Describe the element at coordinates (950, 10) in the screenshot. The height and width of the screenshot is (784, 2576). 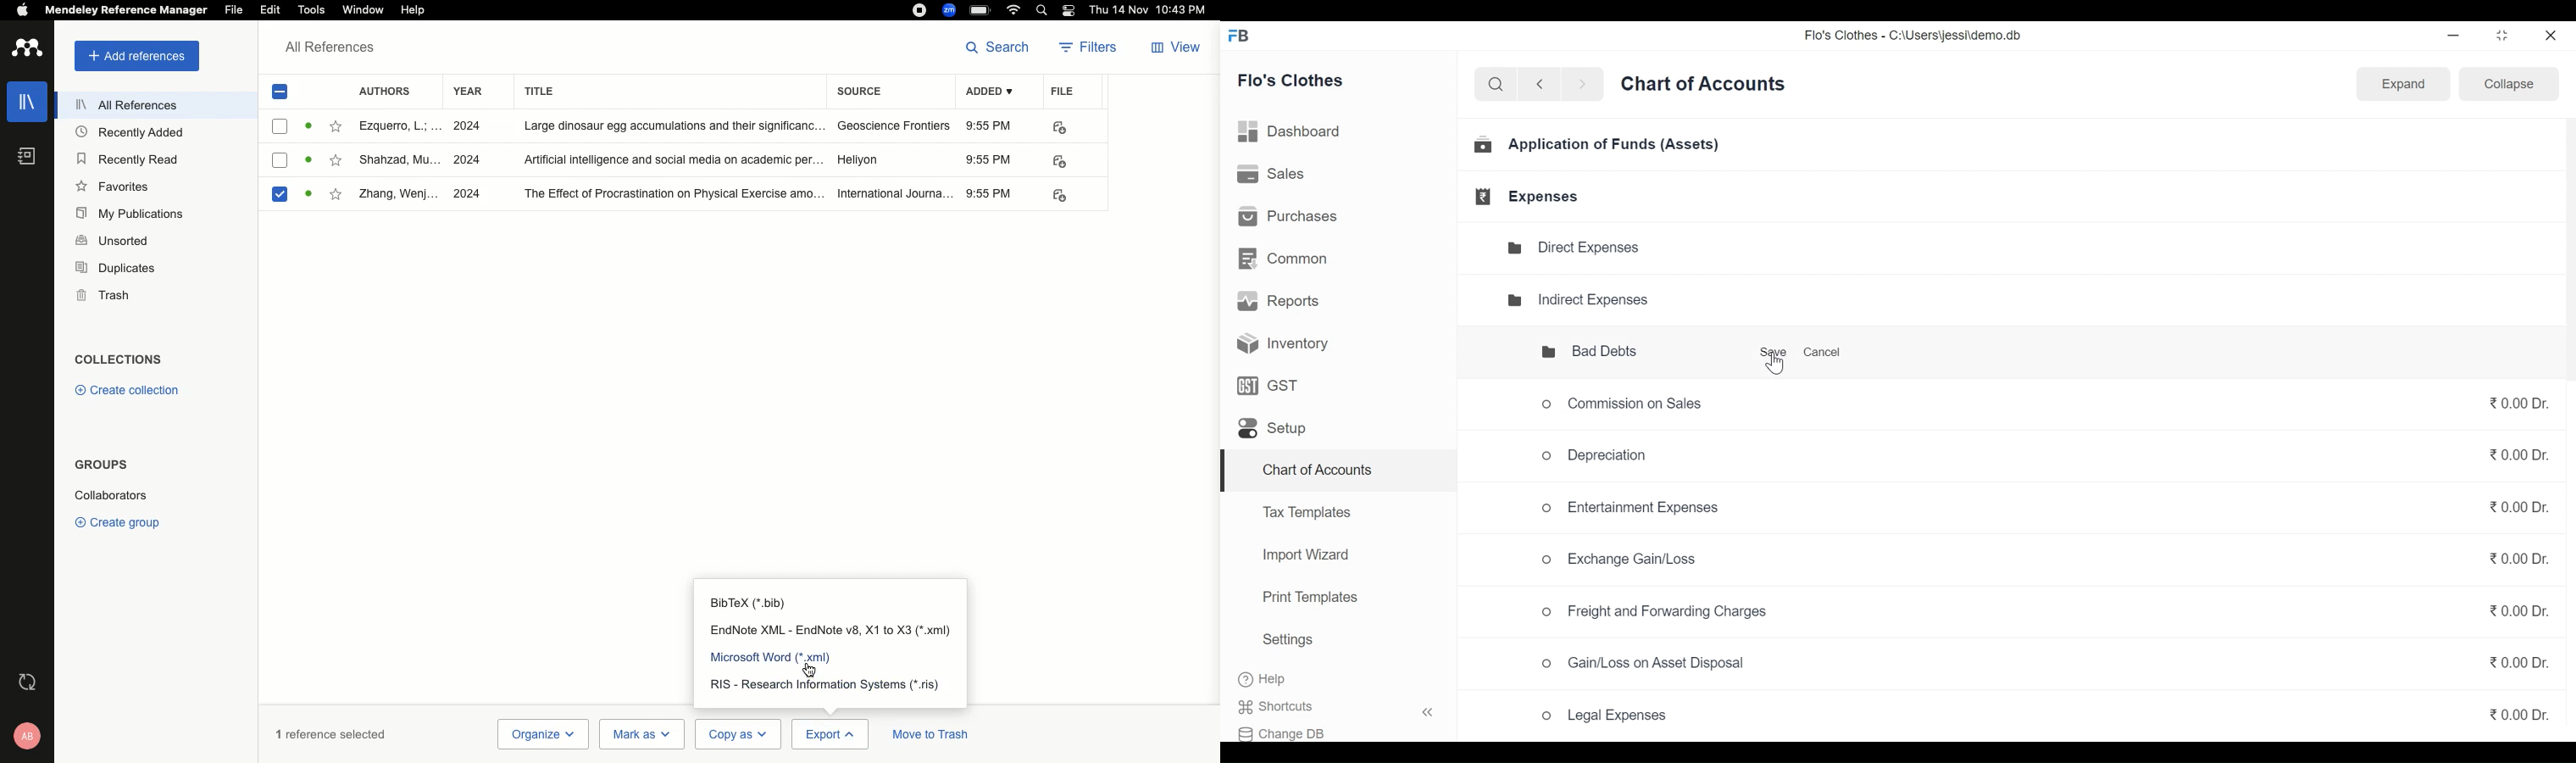
I see `Zoom` at that location.